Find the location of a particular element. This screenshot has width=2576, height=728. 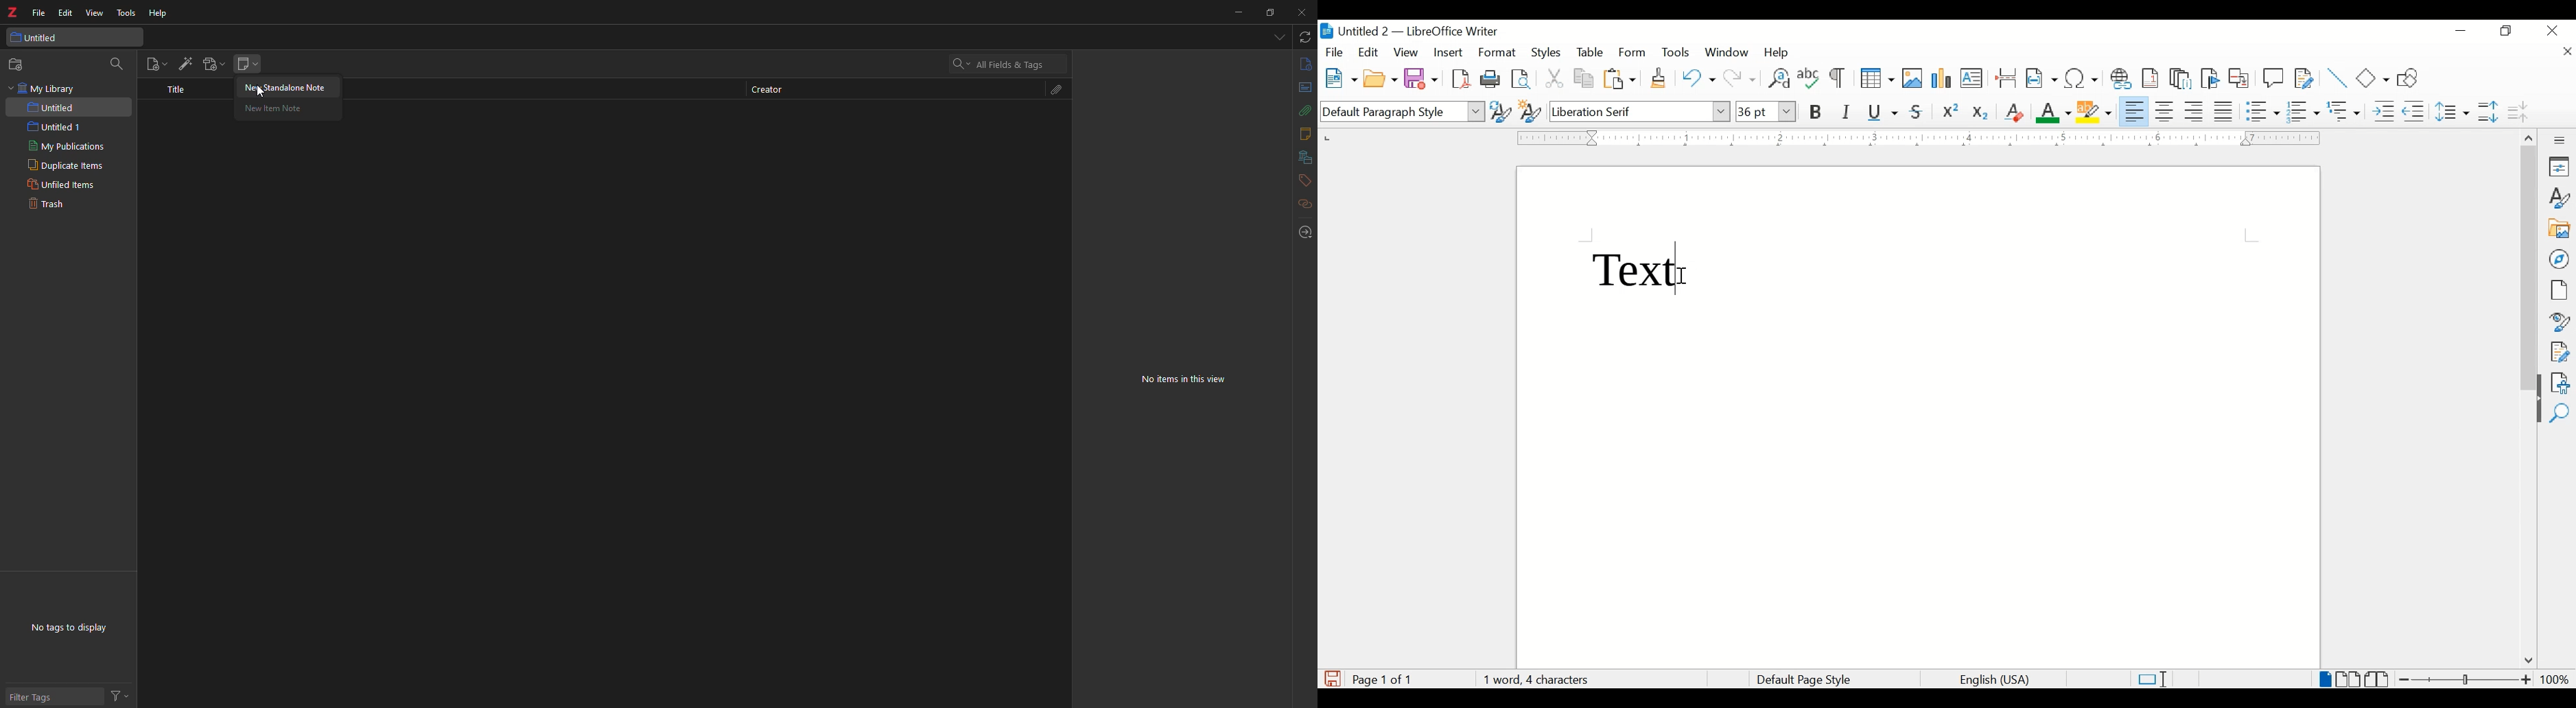

page count is located at coordinates (1386, 680).